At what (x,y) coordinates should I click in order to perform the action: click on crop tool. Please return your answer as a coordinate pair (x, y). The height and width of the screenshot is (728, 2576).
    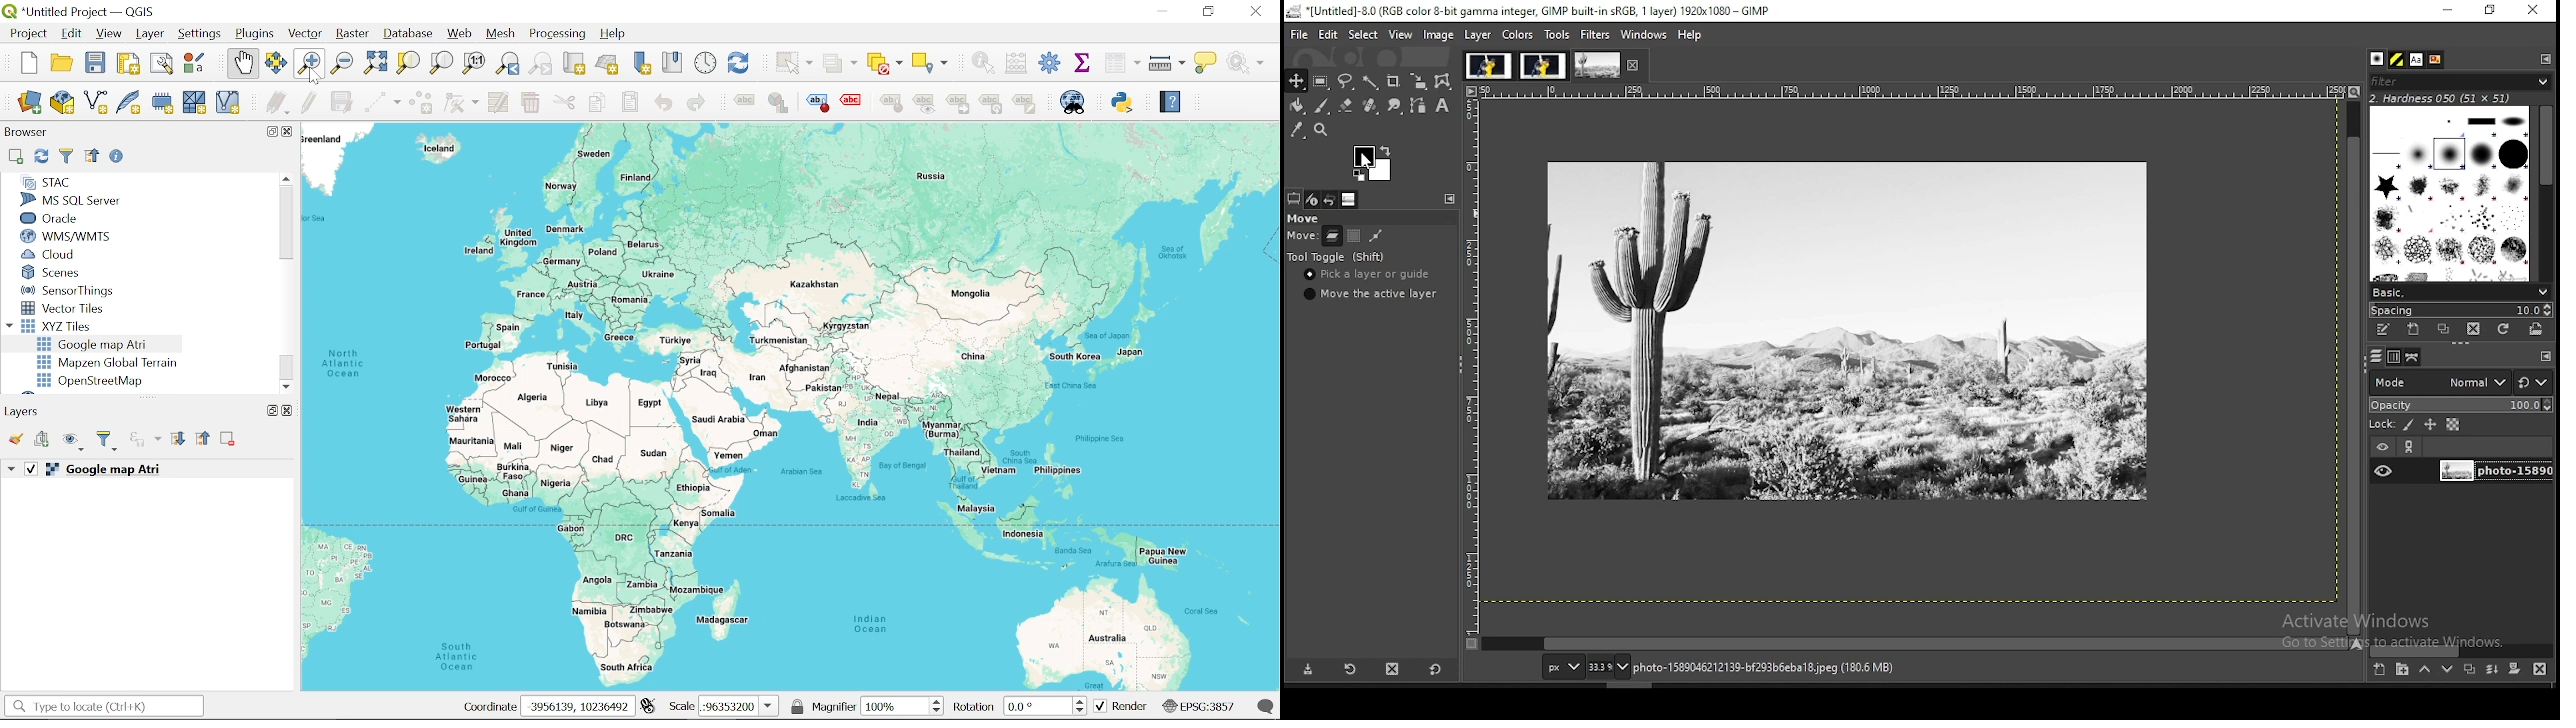
    Looking at the image, I should click on (1394, 80).